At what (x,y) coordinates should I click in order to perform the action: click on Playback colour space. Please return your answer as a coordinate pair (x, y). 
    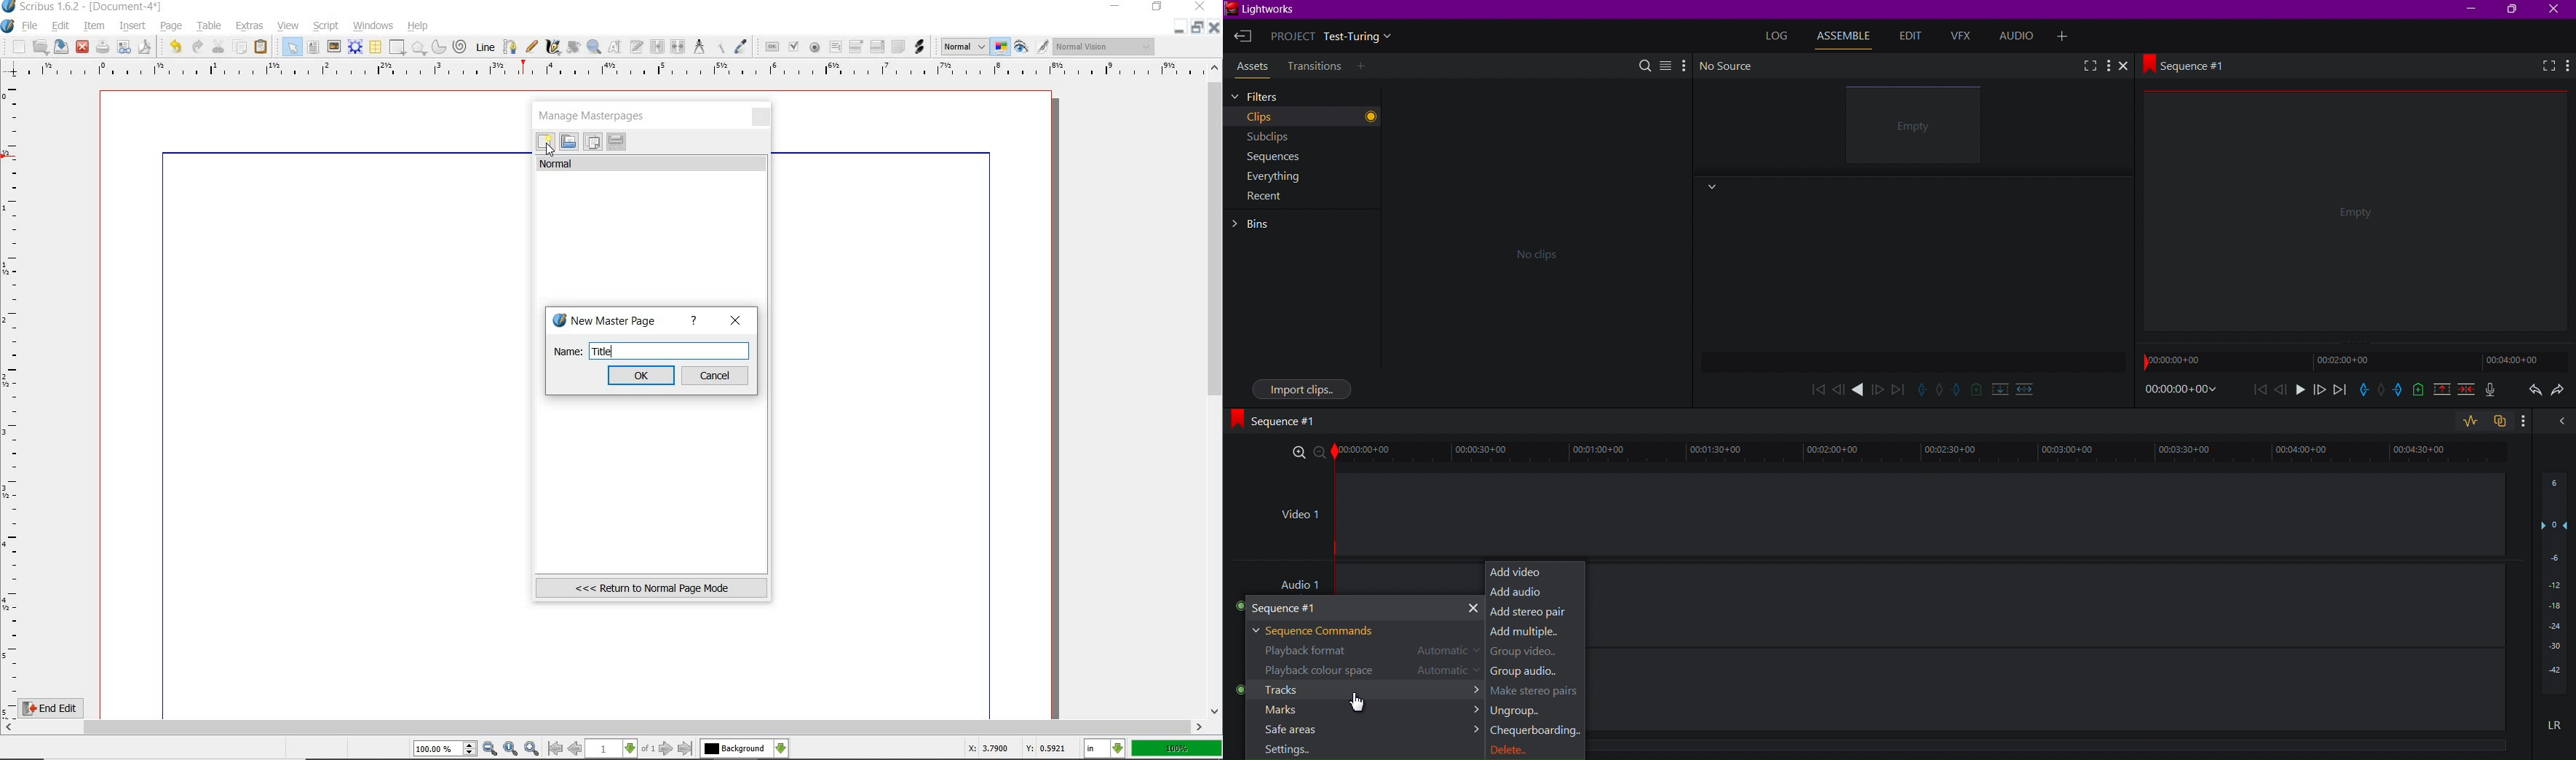
    Looking at the image, I should click on (1317, 670).